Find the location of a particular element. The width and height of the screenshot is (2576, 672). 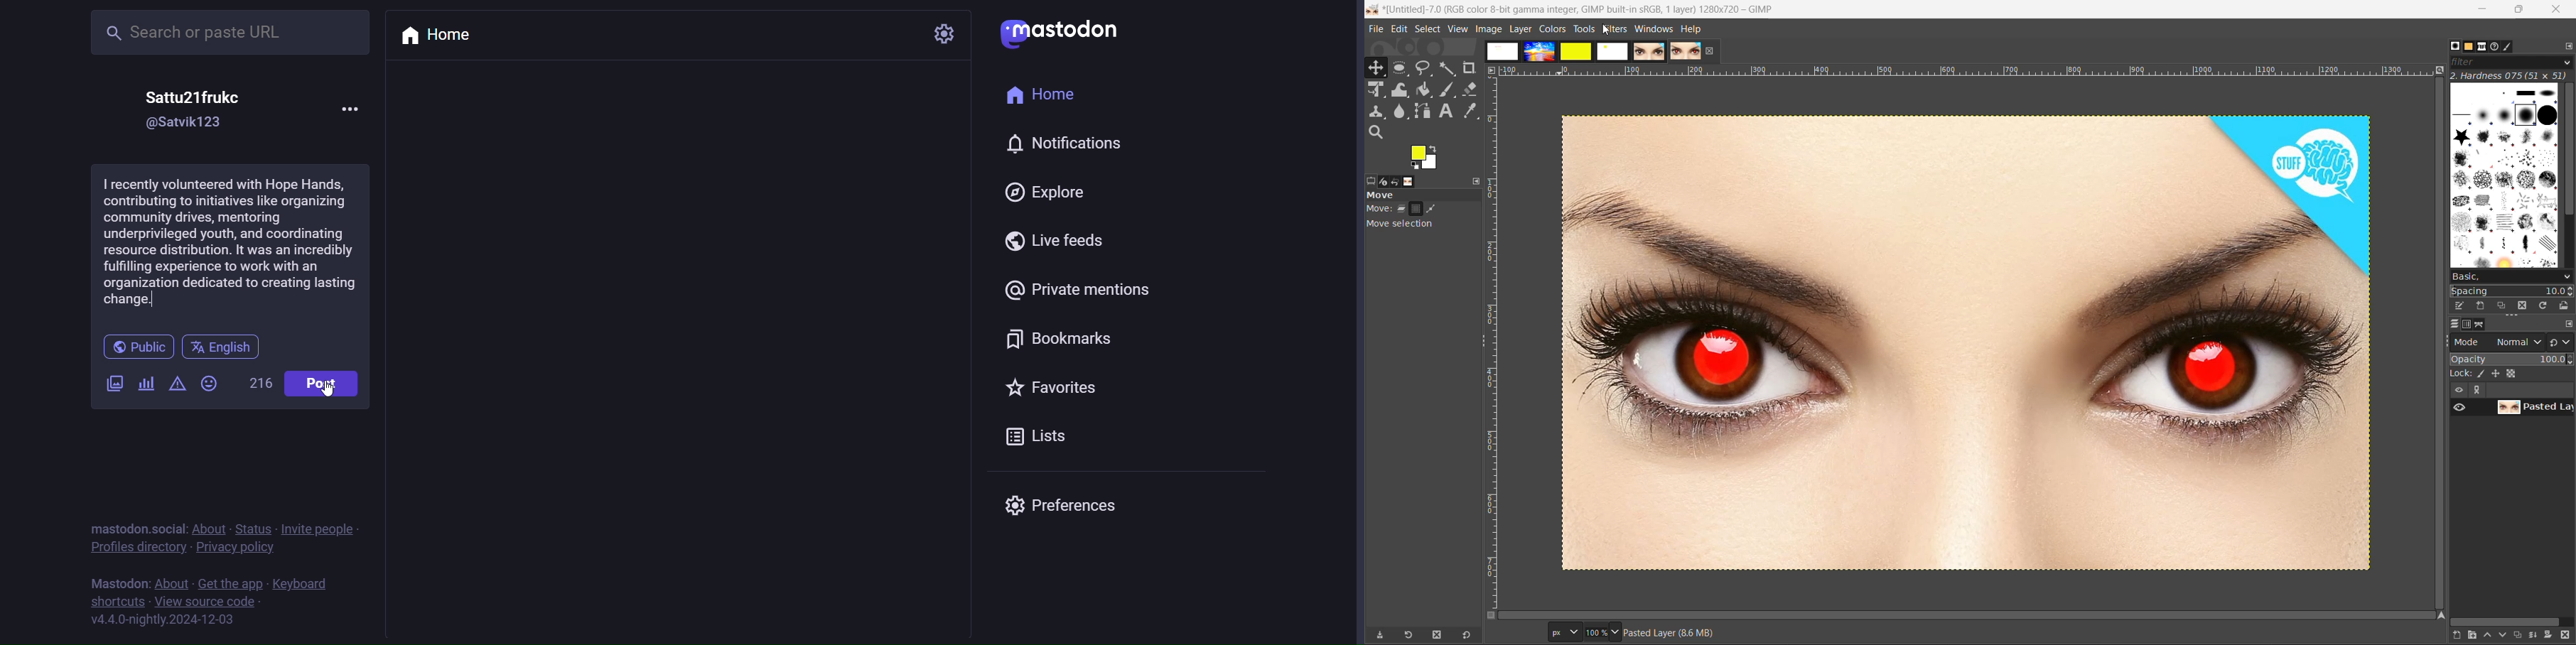

about is located at coordinates (208, 529).